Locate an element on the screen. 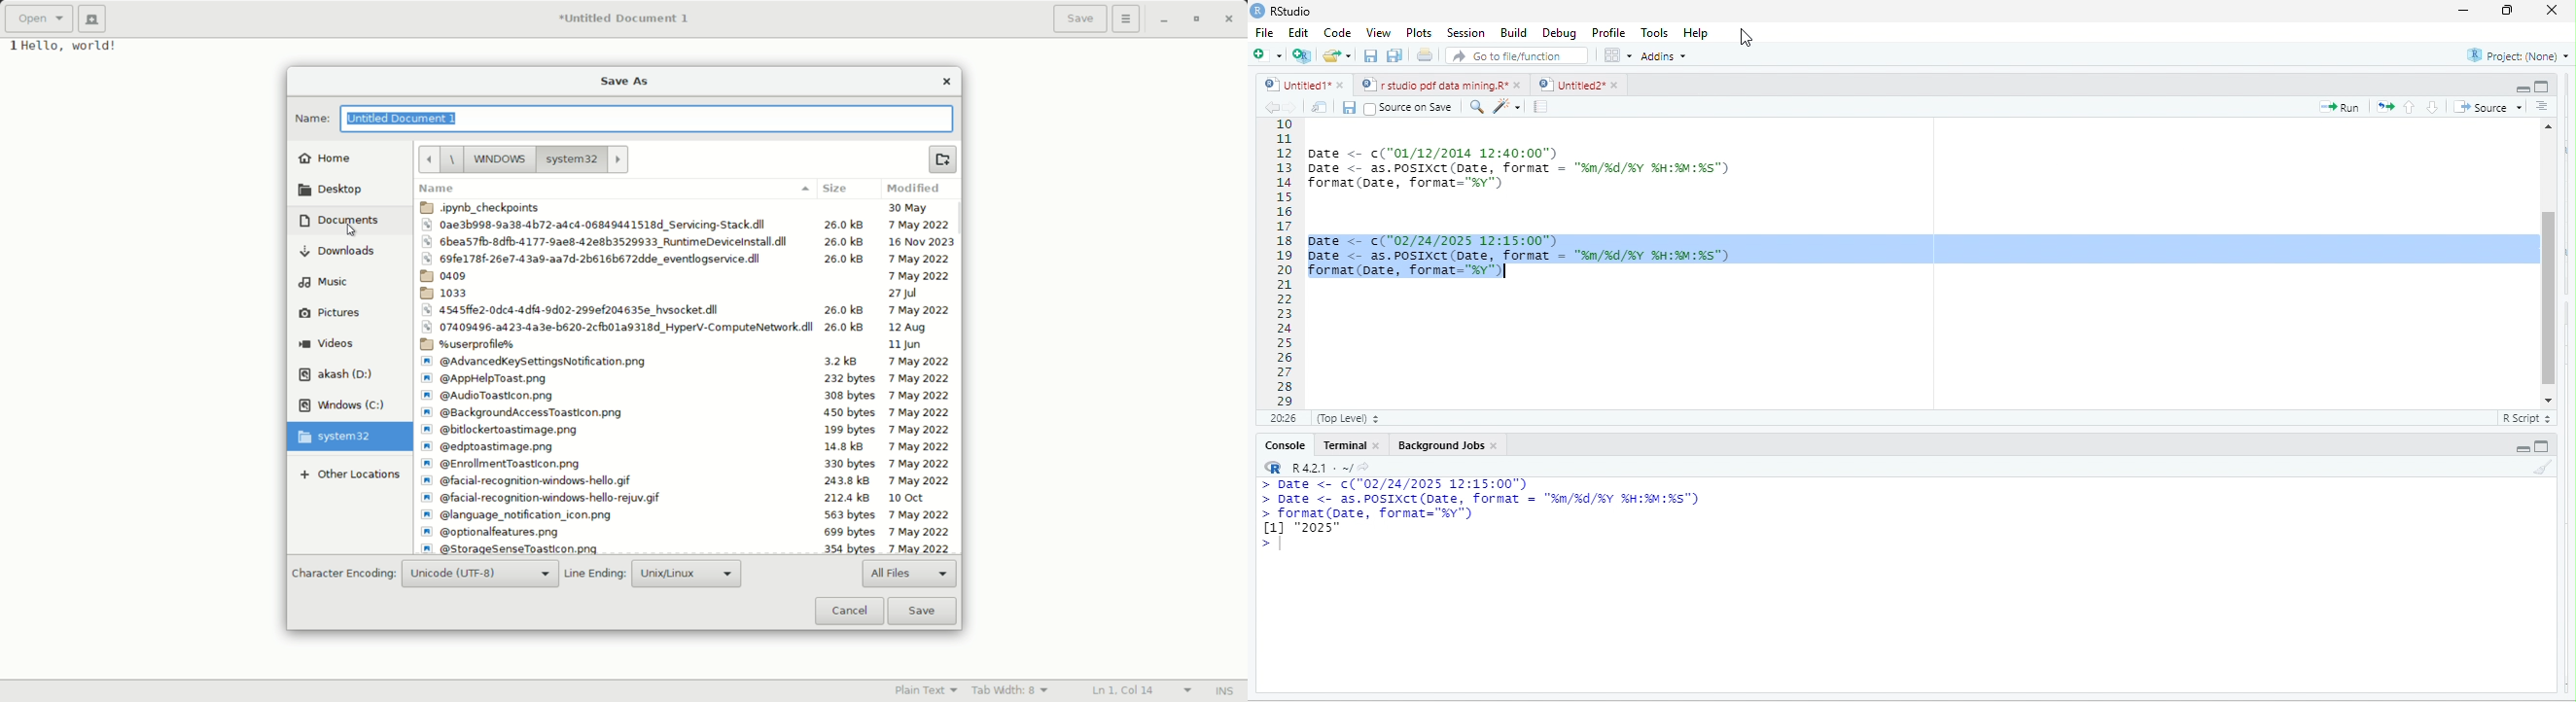 This screenshot has height=728, width=2576. hide r script is located at coordinates (2522, 448).